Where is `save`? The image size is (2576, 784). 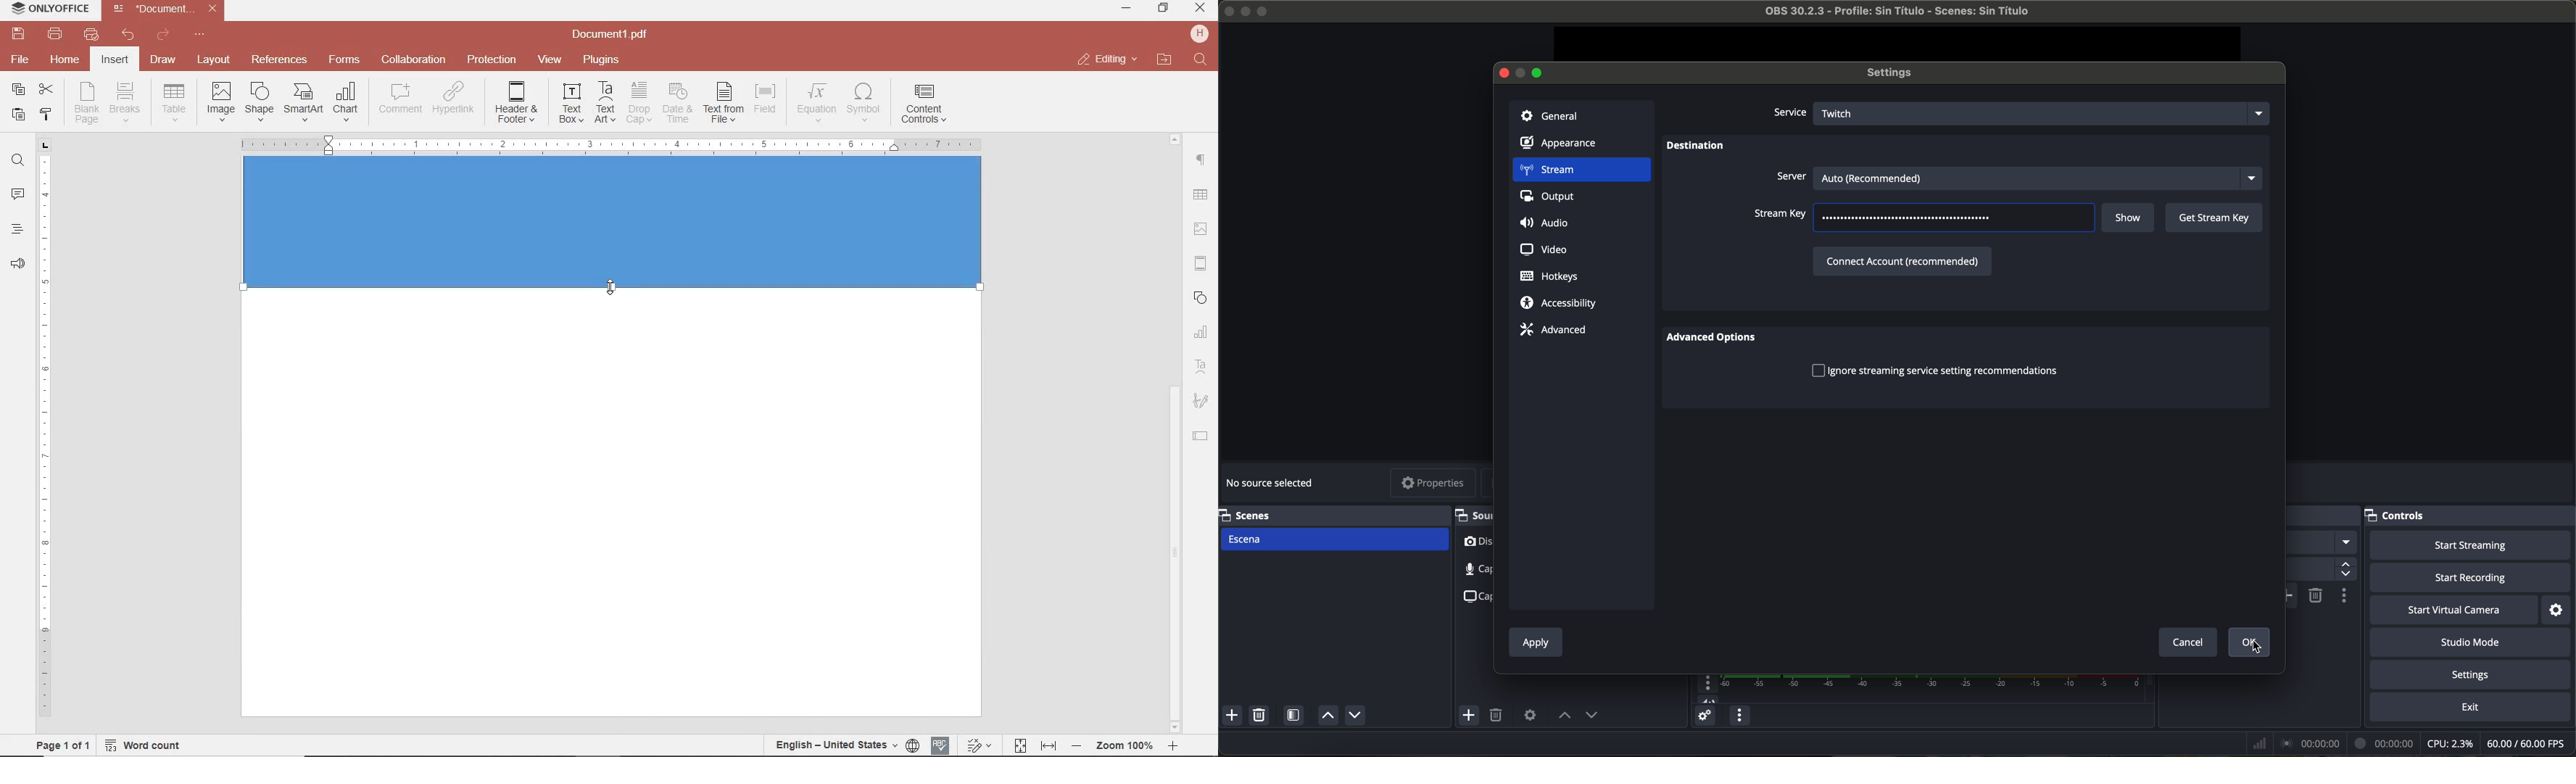
save is located at coordinates (17, 34).